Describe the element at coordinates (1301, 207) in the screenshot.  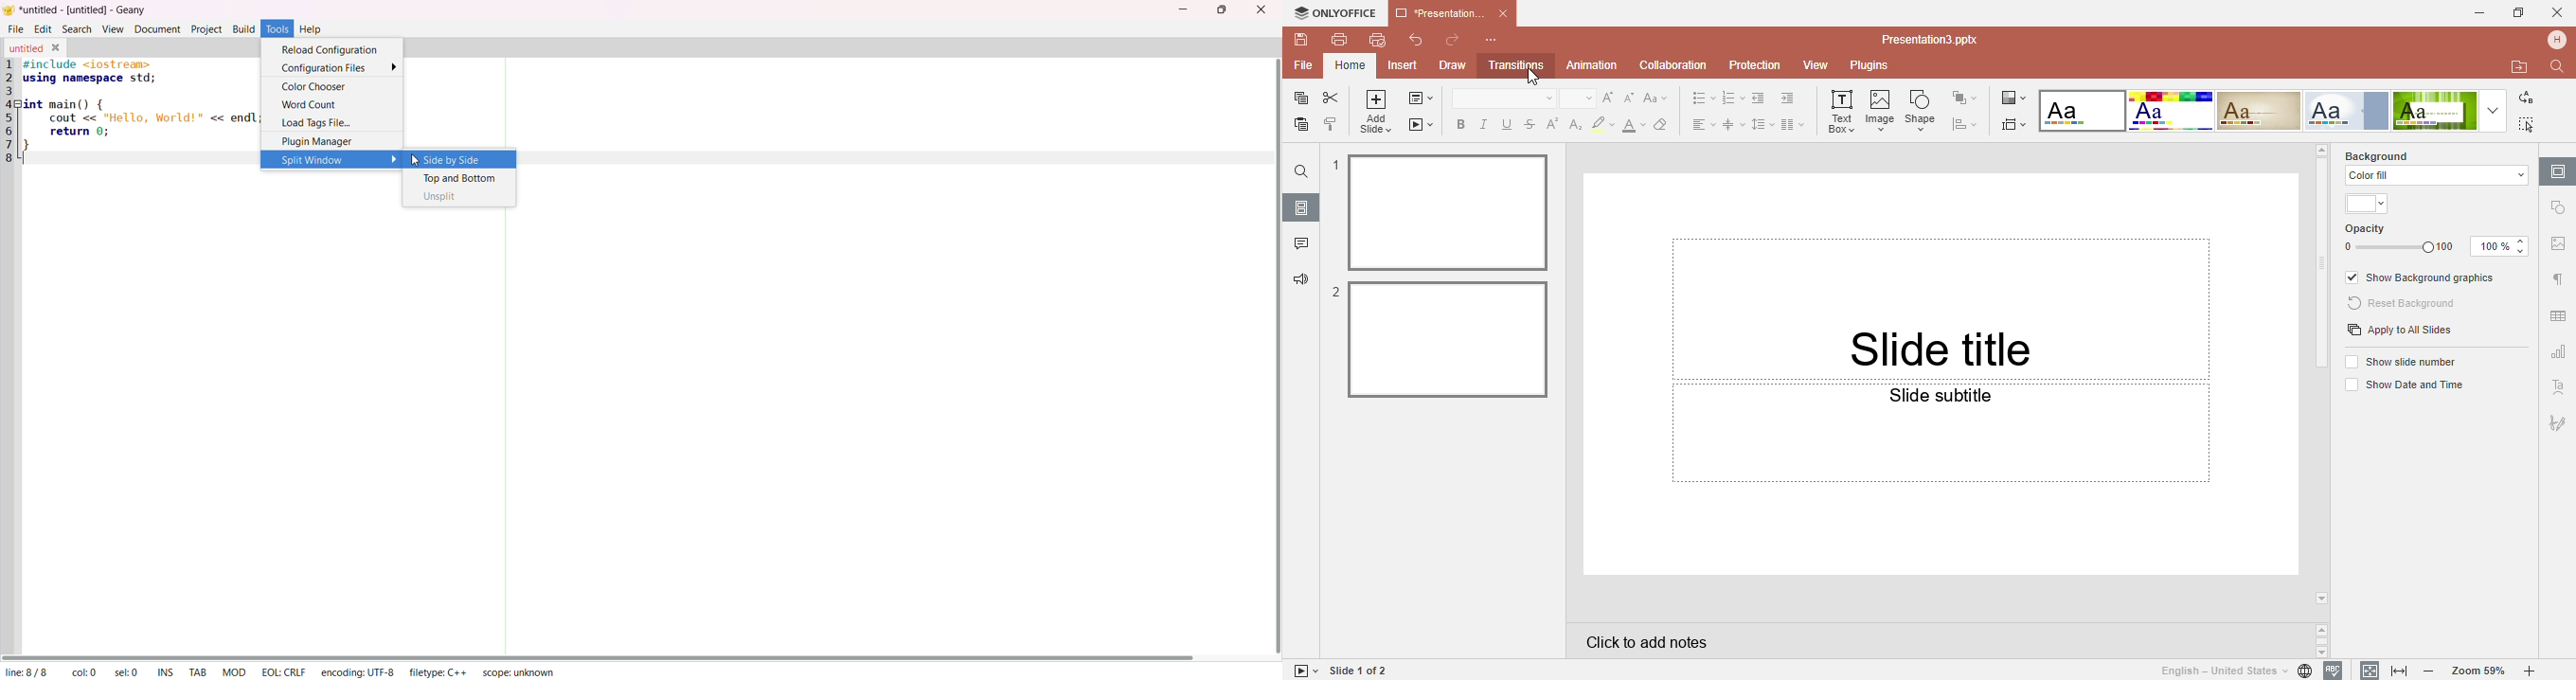
I see `Slides ` at that location.